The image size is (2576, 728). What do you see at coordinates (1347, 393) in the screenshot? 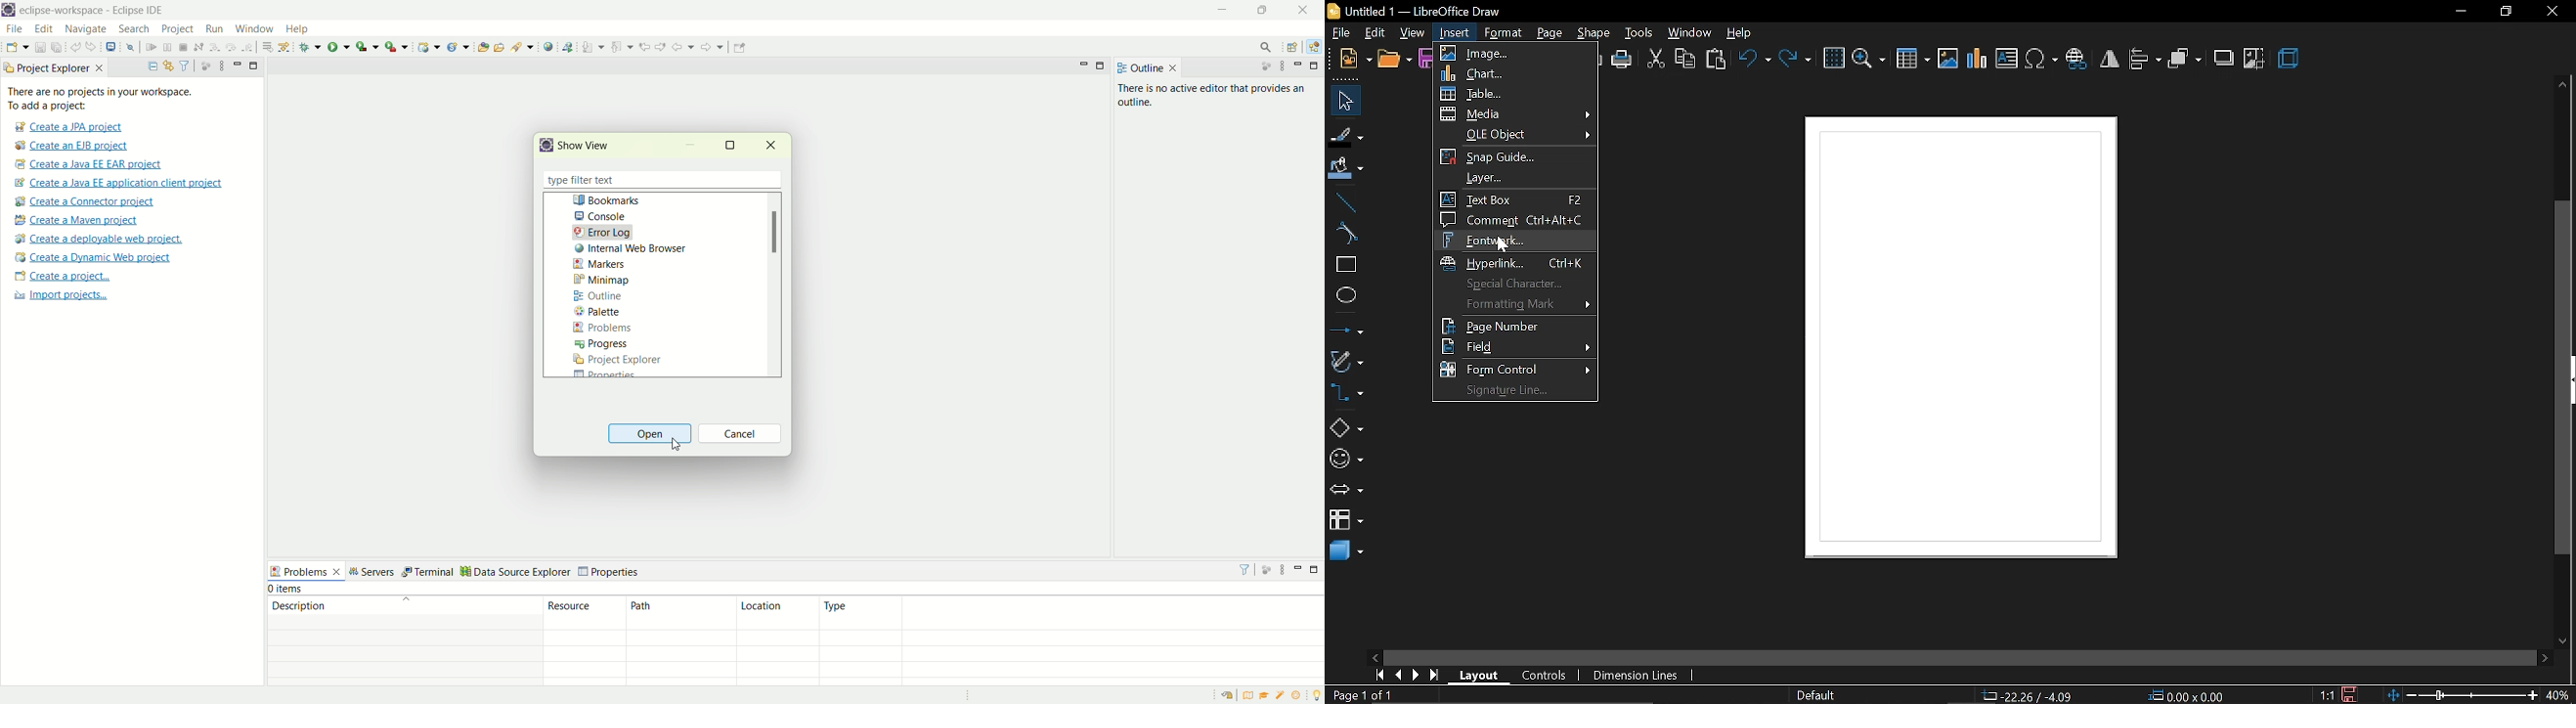
I see `connector` at bounding box center [1347, 393].